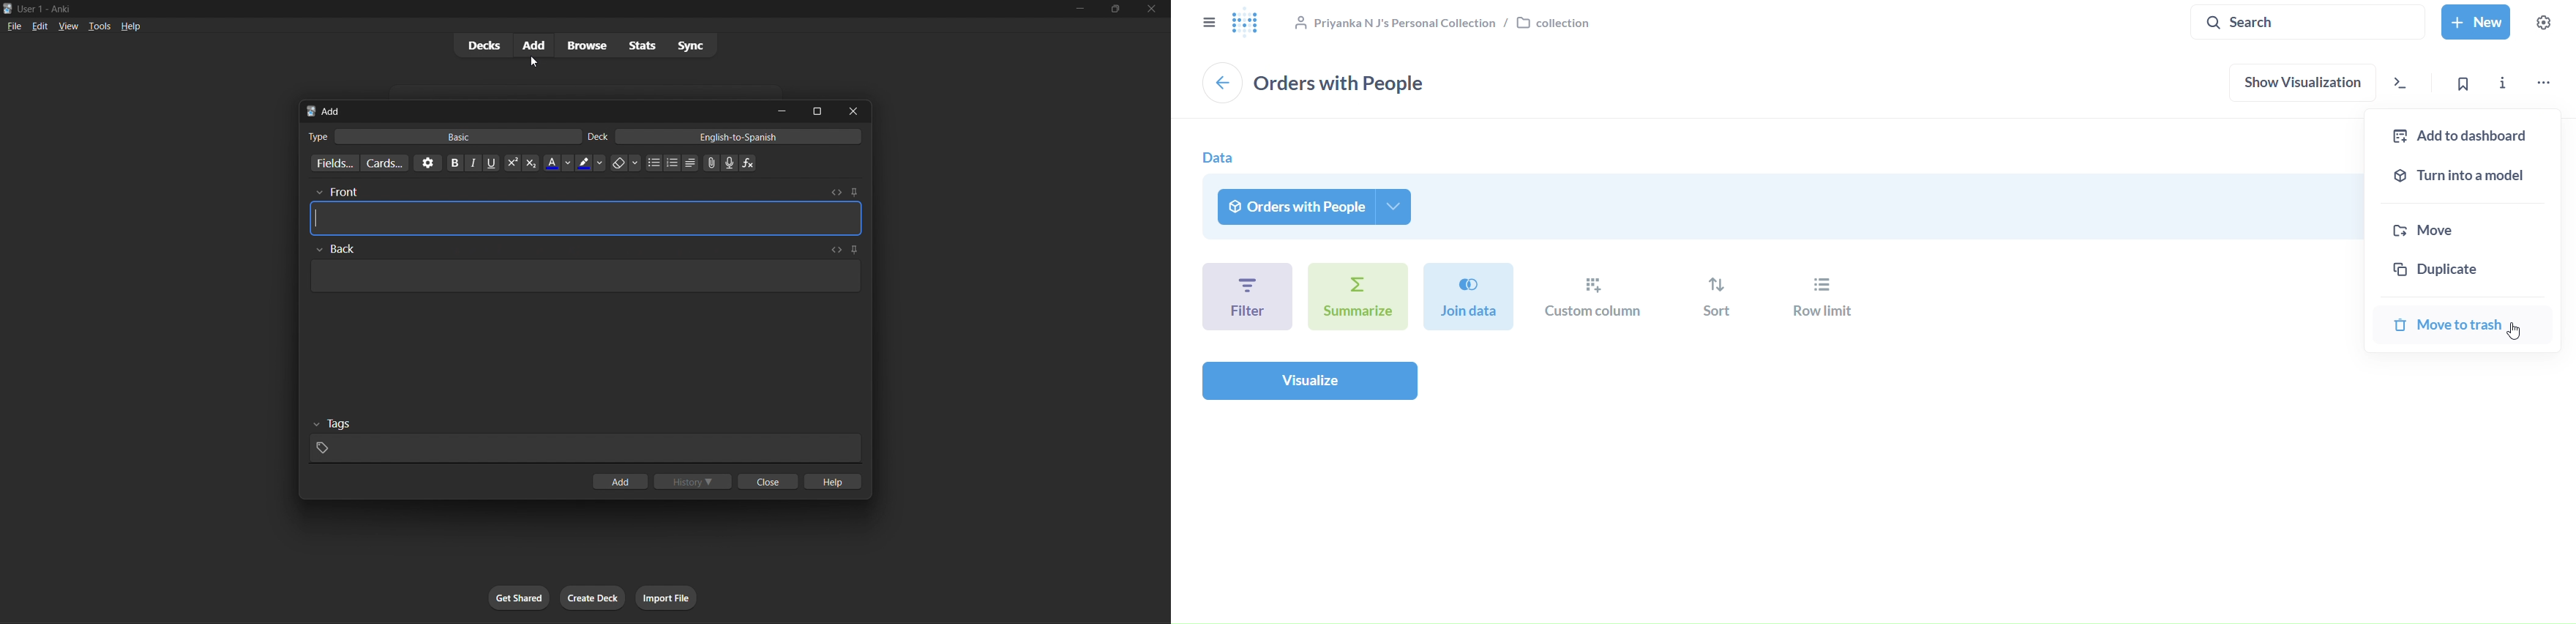 This screenshot has height=644, width=2576. Describe the element at coordinates (2547, 83) in the screenshot. I see `move, trash, and more` at that location.